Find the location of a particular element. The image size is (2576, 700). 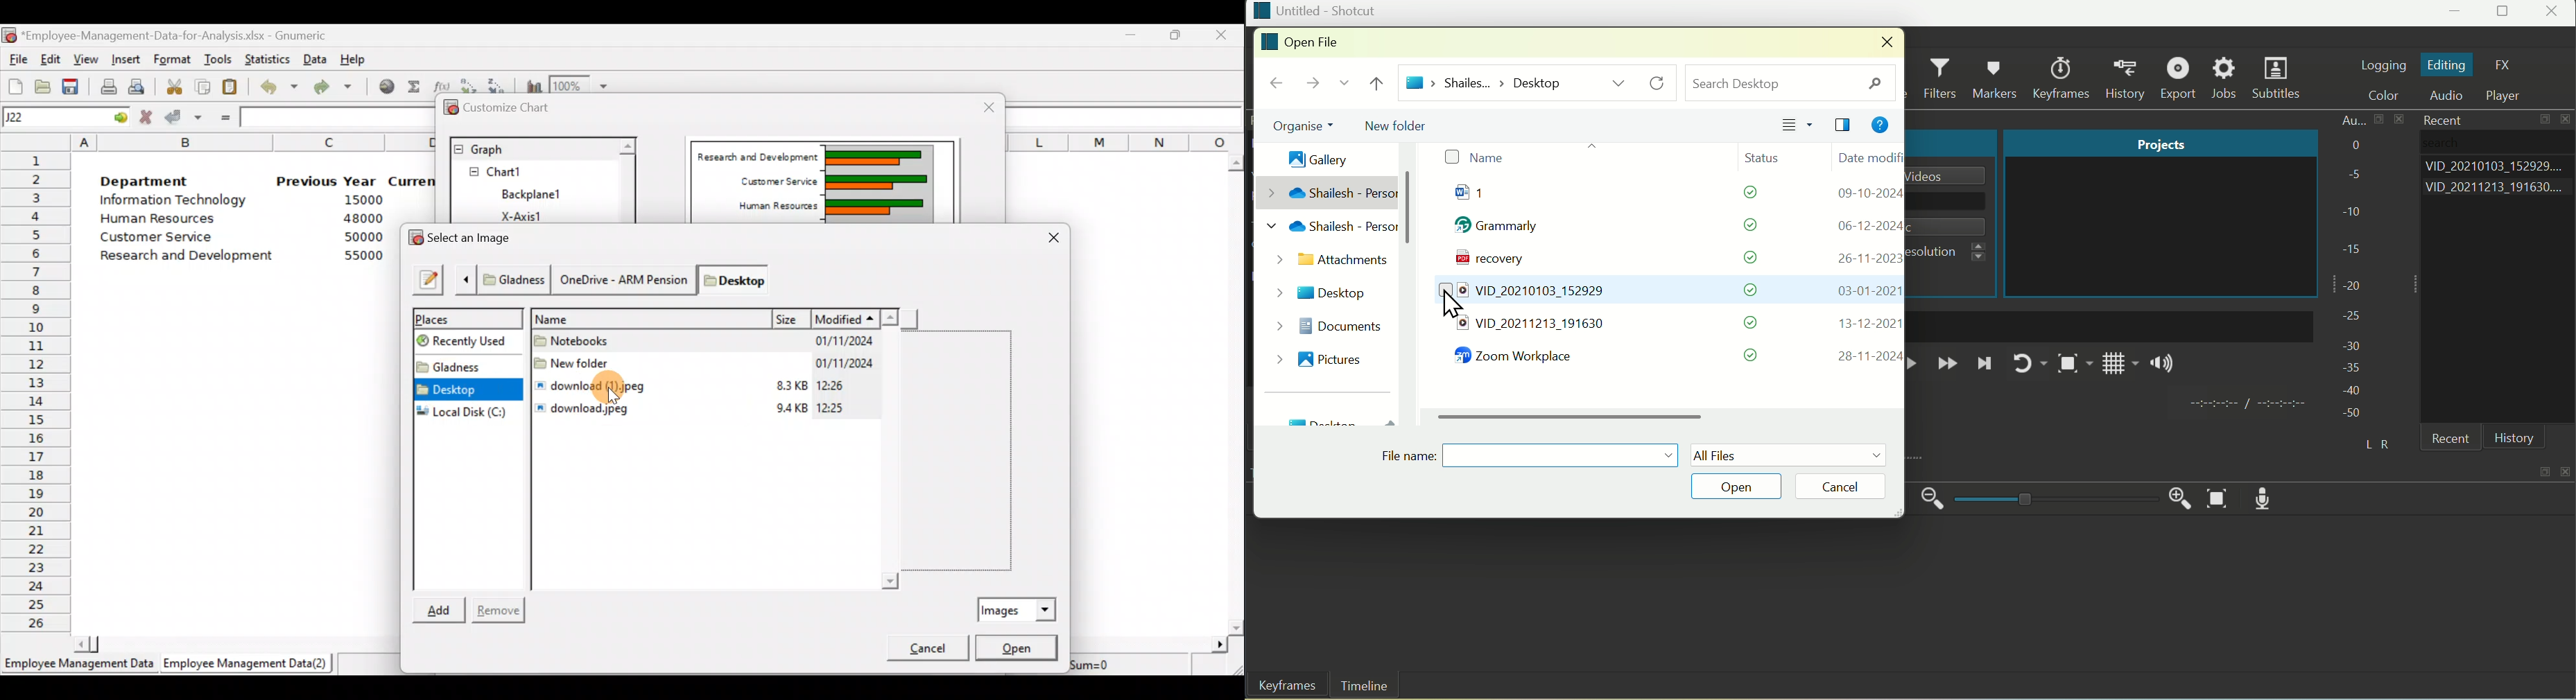

download (1).jpeg is located at coordinates (599, 384).